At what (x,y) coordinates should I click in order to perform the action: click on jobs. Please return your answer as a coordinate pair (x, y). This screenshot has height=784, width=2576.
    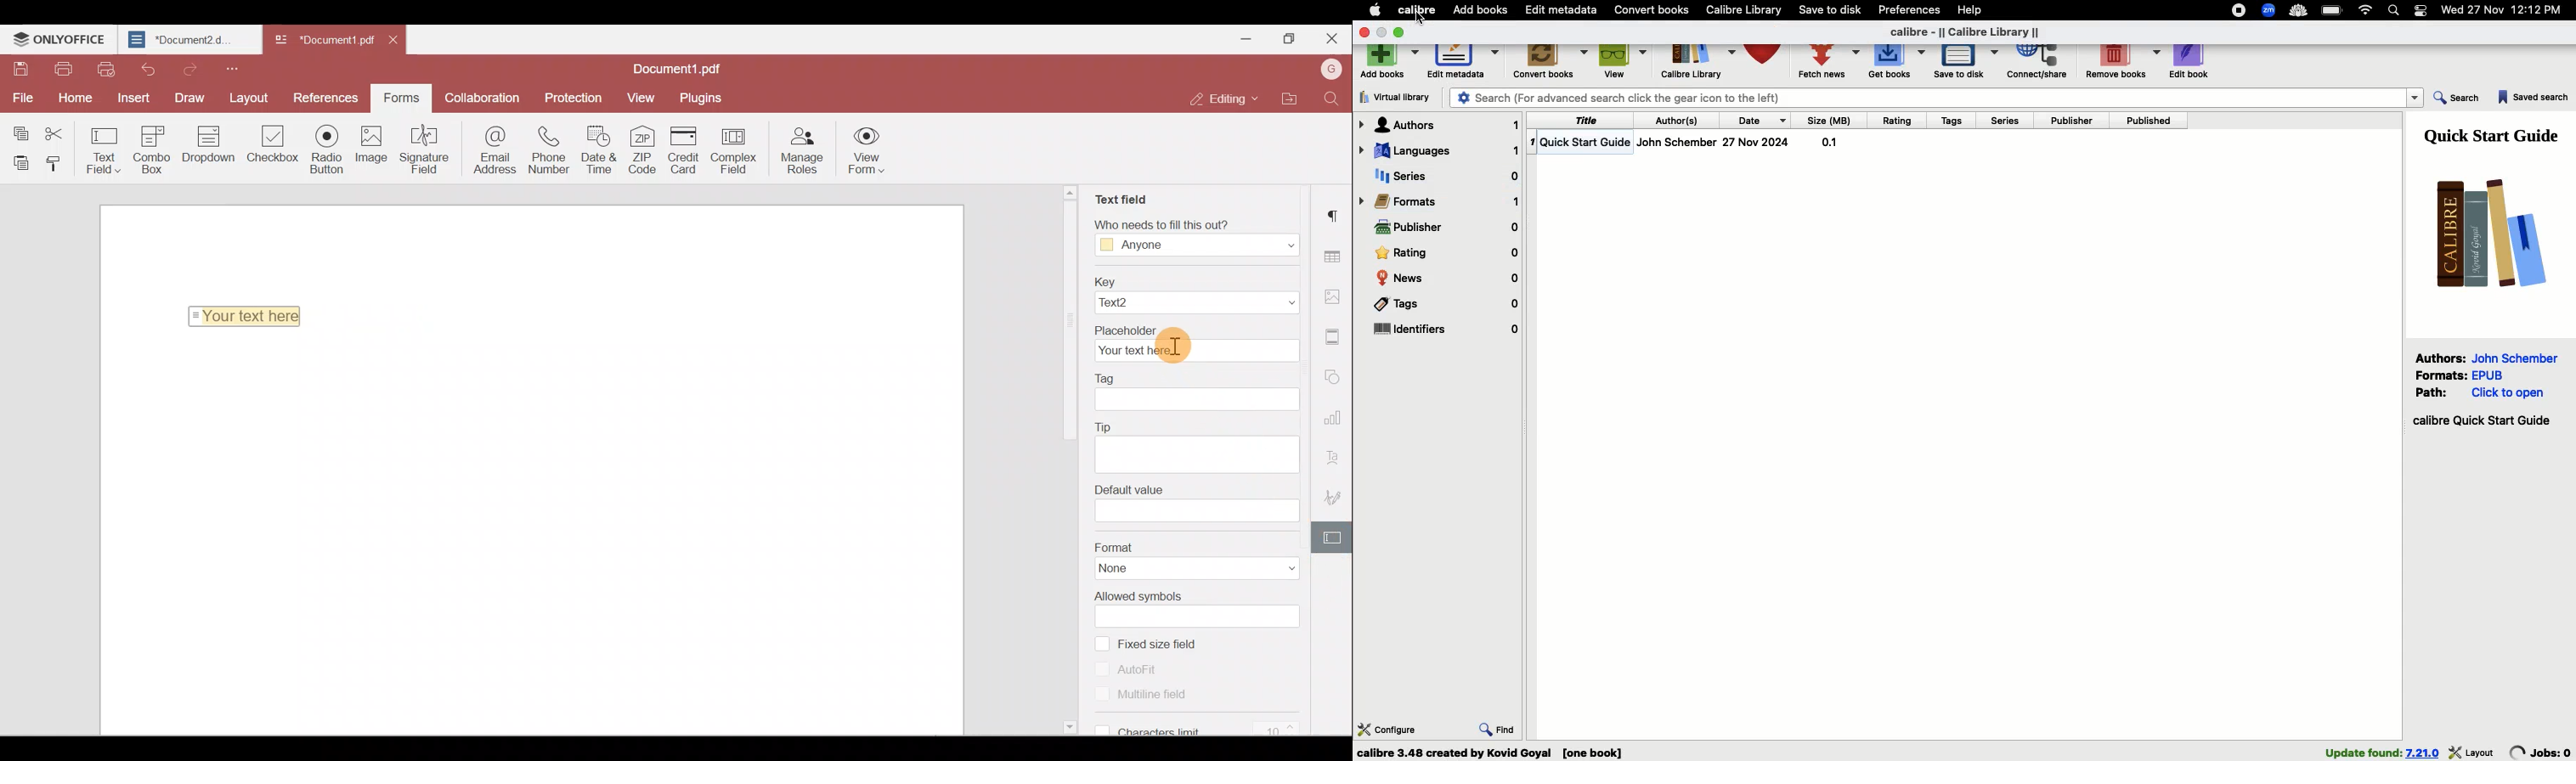
    Looking at the image, I should click on (2541, 752).